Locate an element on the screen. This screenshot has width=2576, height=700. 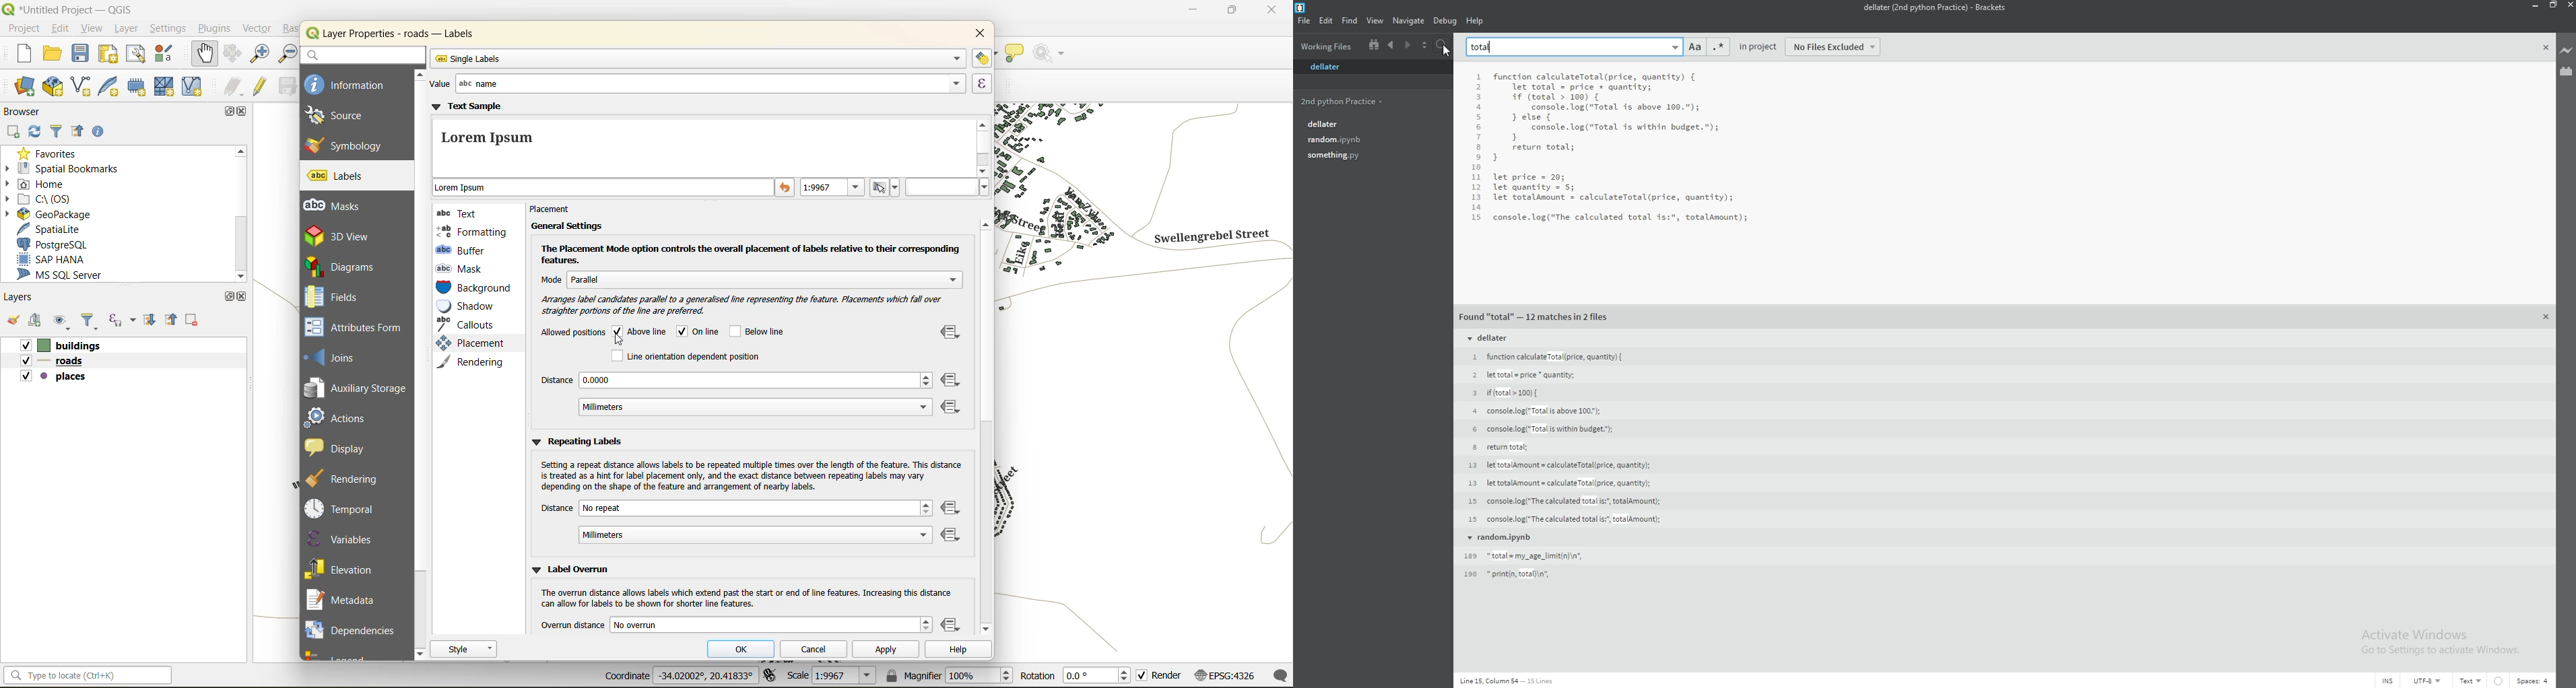
1 is located at coordinates (1480, 77).